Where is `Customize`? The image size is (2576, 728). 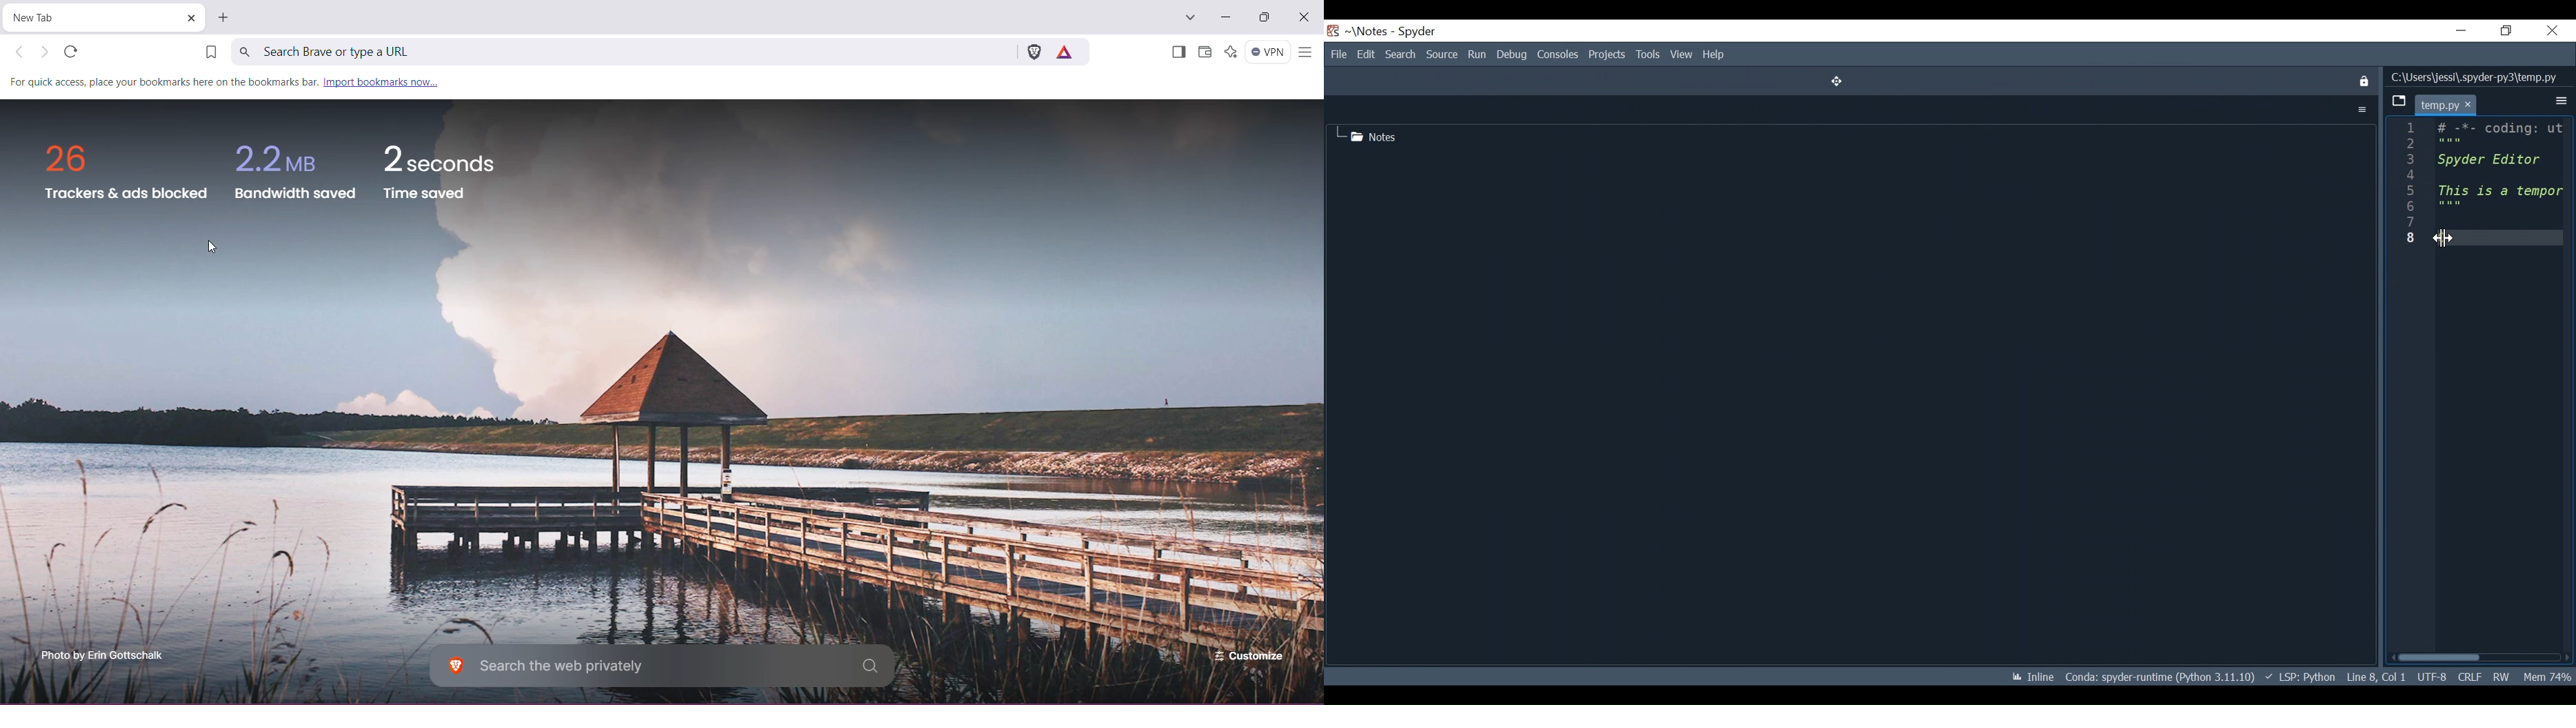
Customize is located at coordinates (1247, 655).